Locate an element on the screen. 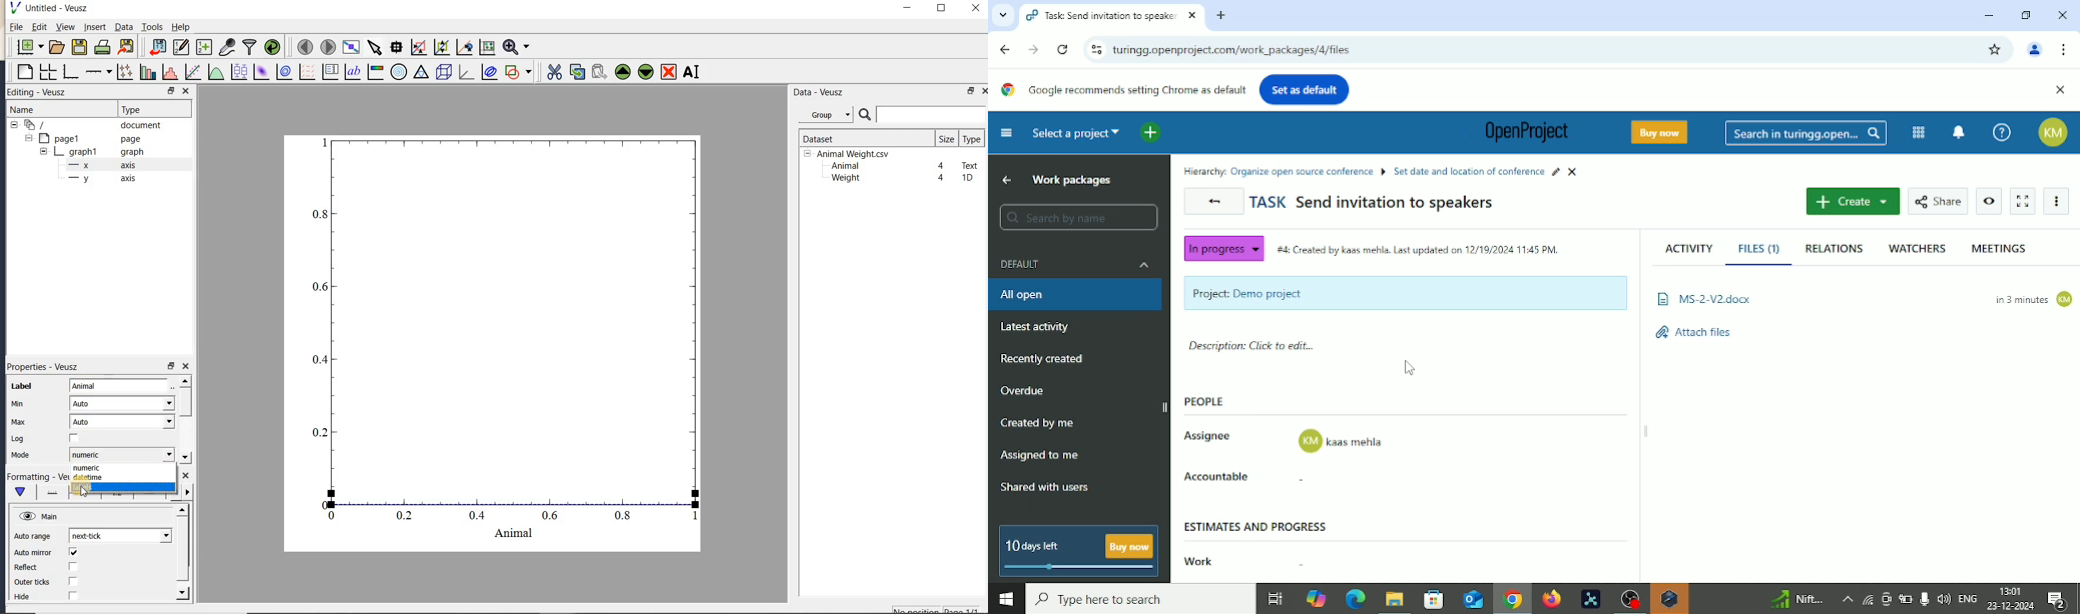 The image size is (2100, 616). OpenProject is located at coordinates (1522, 134).